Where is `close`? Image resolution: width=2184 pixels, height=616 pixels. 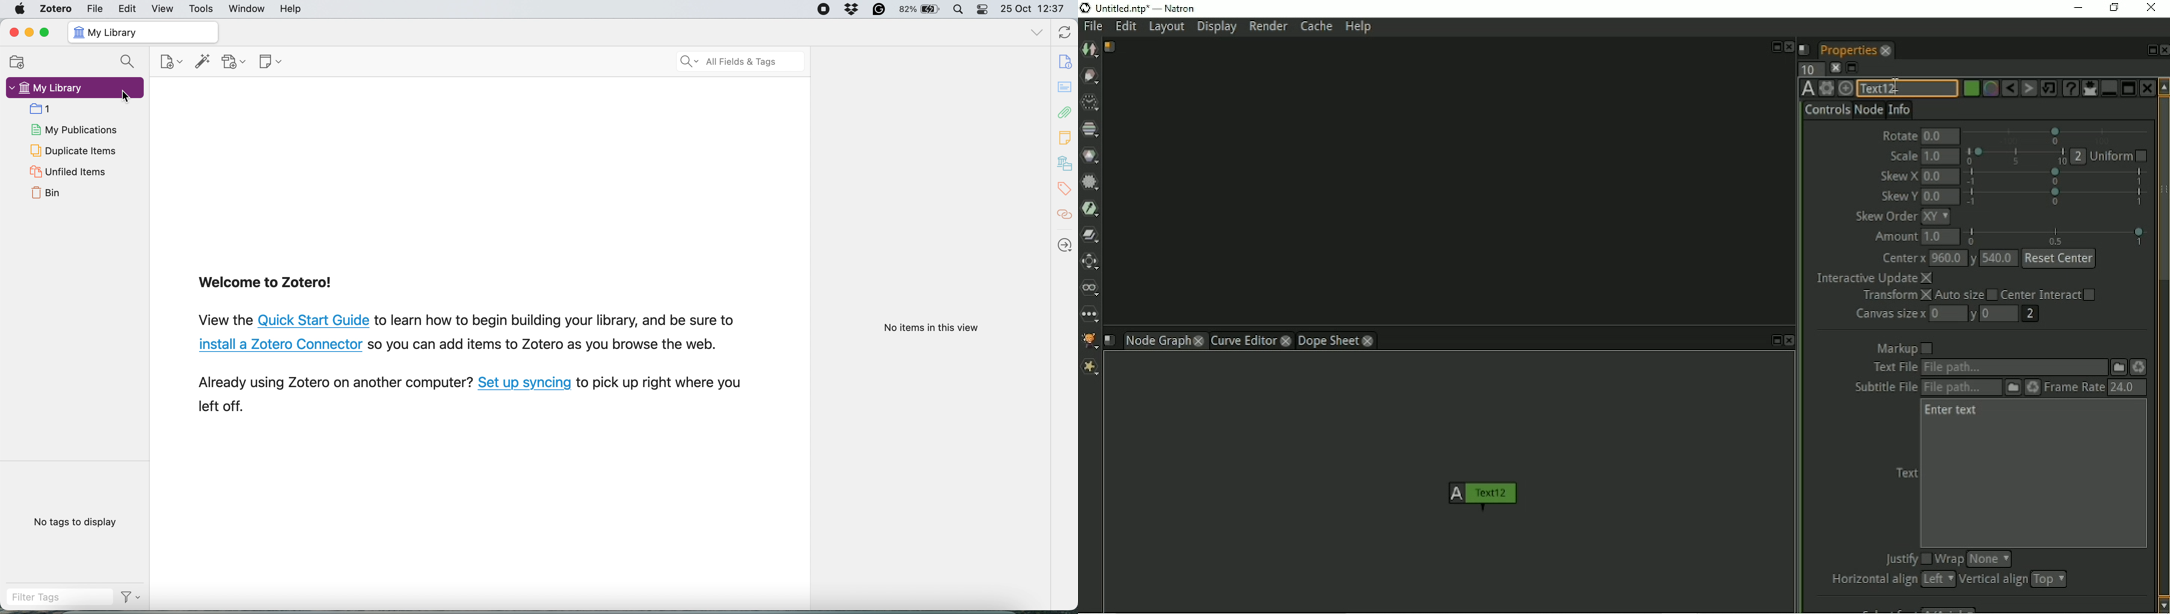 close is located at coordinates (13, 33).